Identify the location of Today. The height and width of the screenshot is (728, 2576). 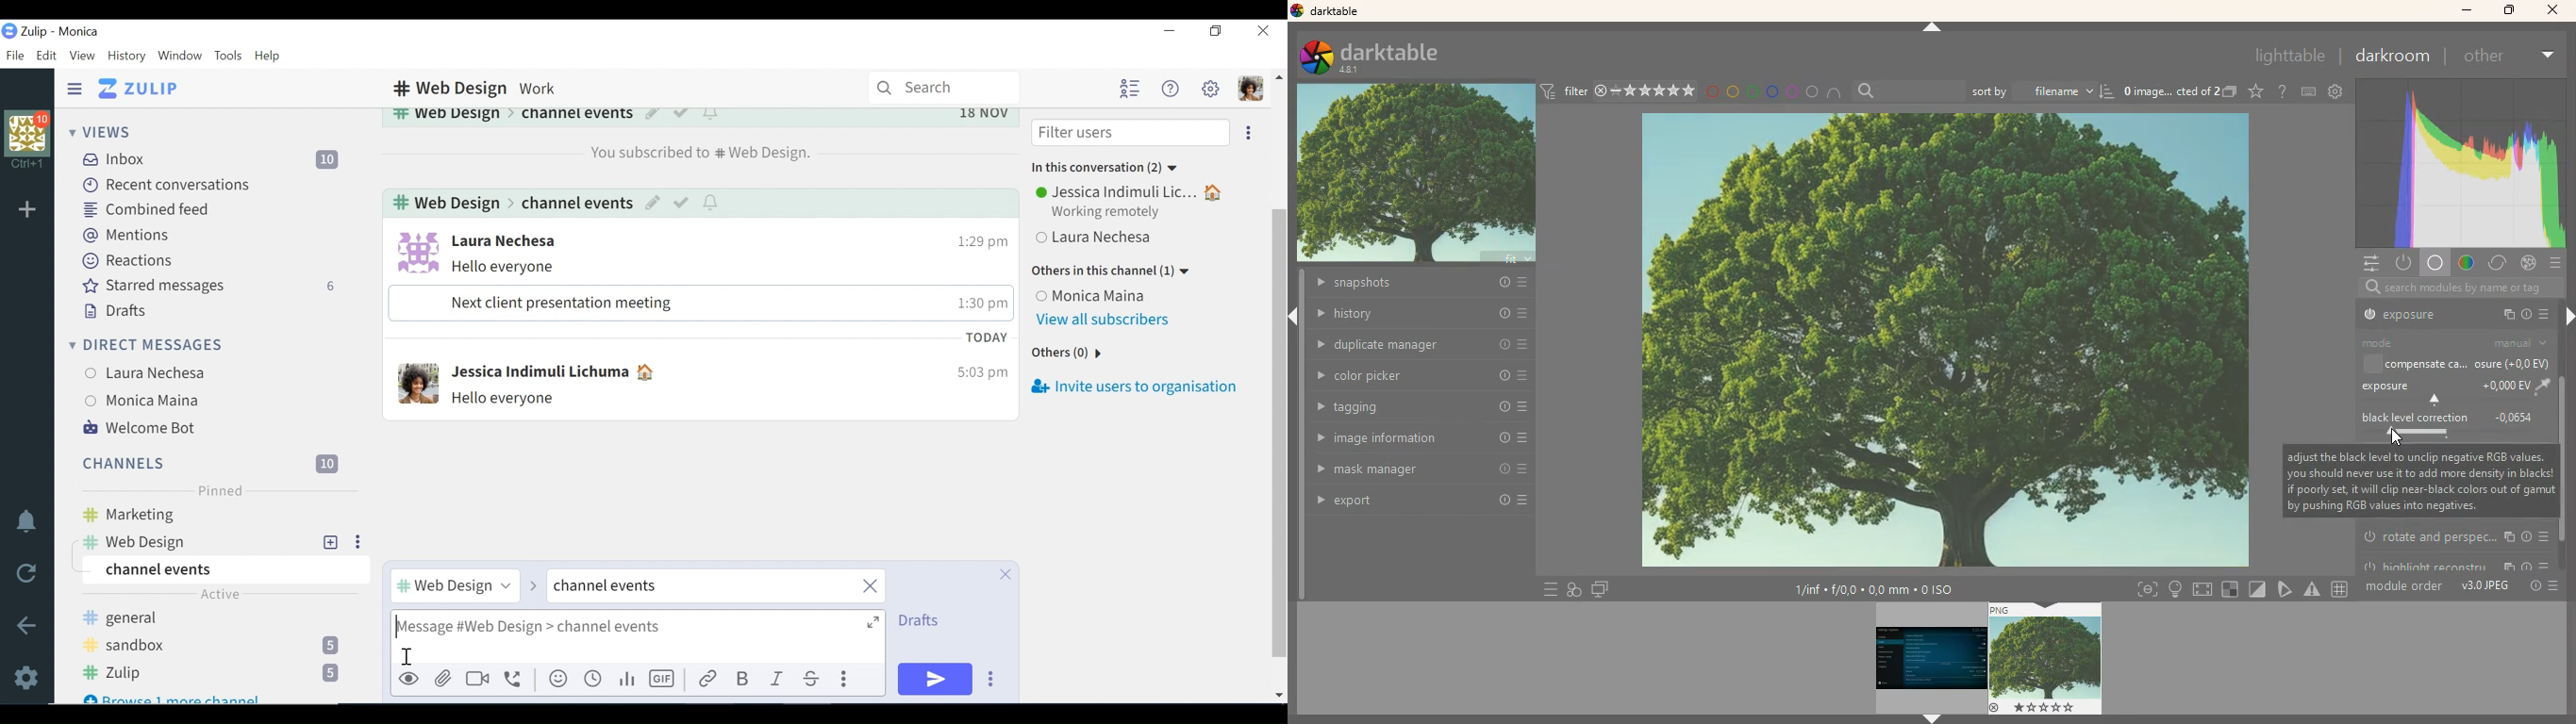
(985, 337).